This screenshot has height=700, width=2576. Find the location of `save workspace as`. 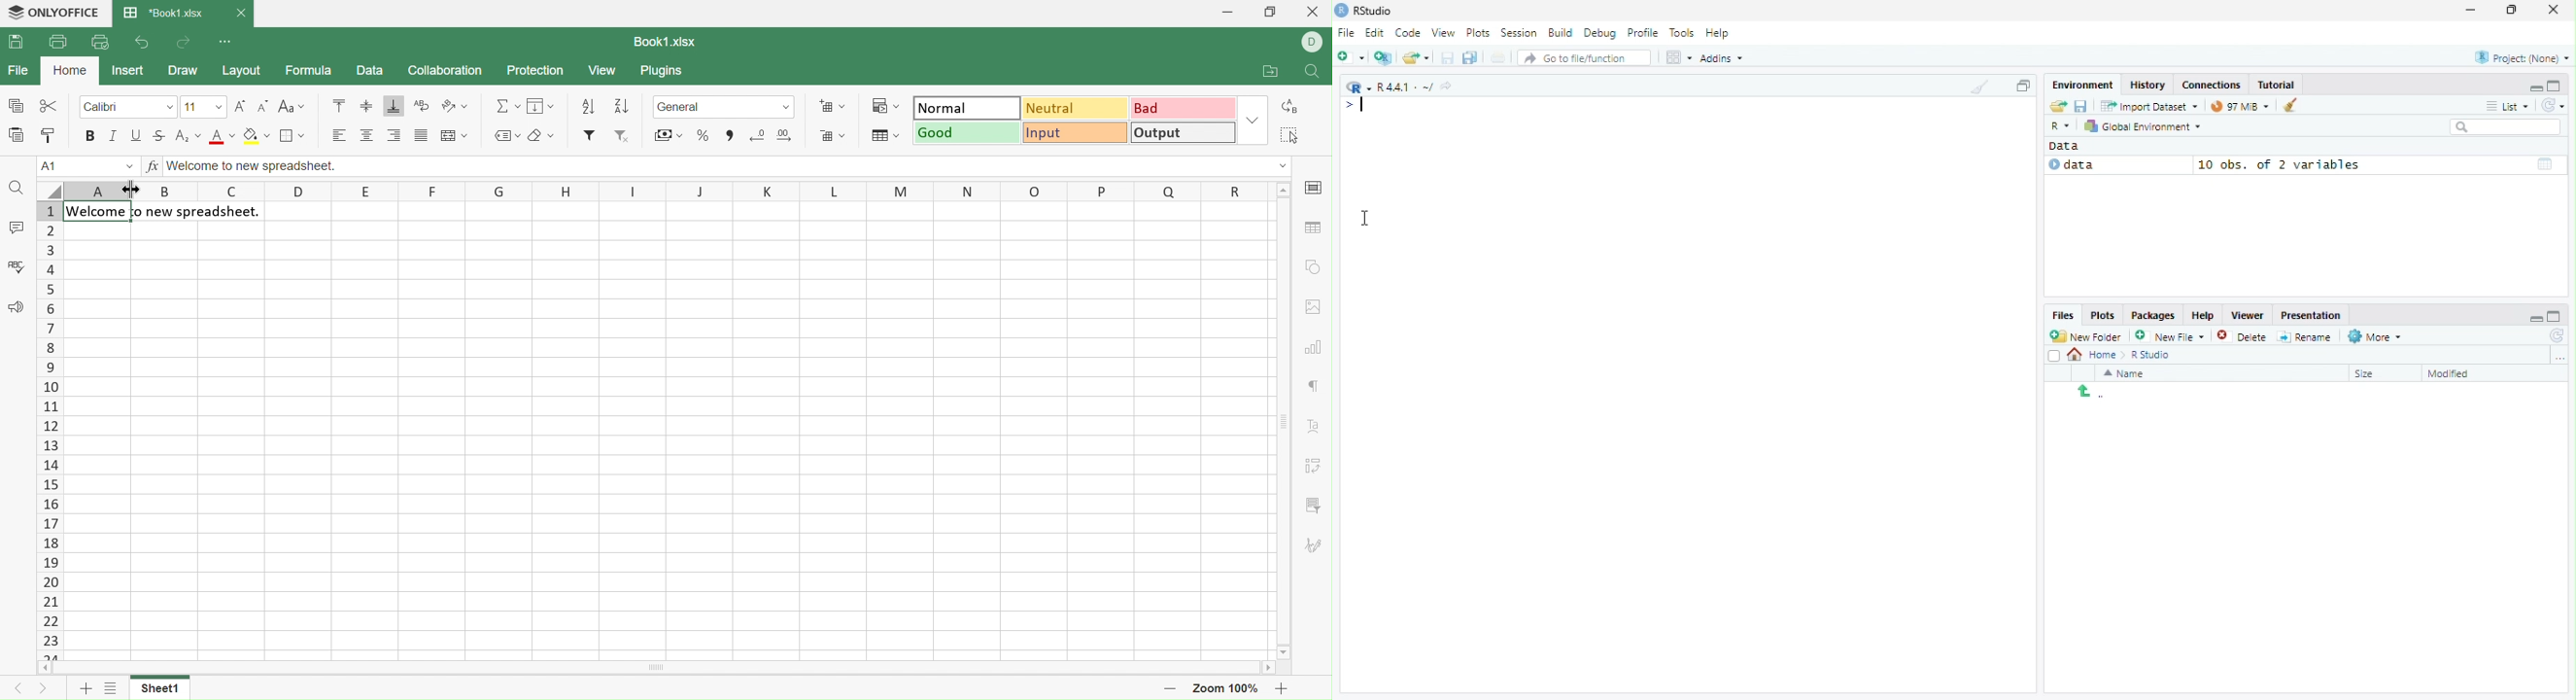

save workspace as is located at coordinates (2083, 107).